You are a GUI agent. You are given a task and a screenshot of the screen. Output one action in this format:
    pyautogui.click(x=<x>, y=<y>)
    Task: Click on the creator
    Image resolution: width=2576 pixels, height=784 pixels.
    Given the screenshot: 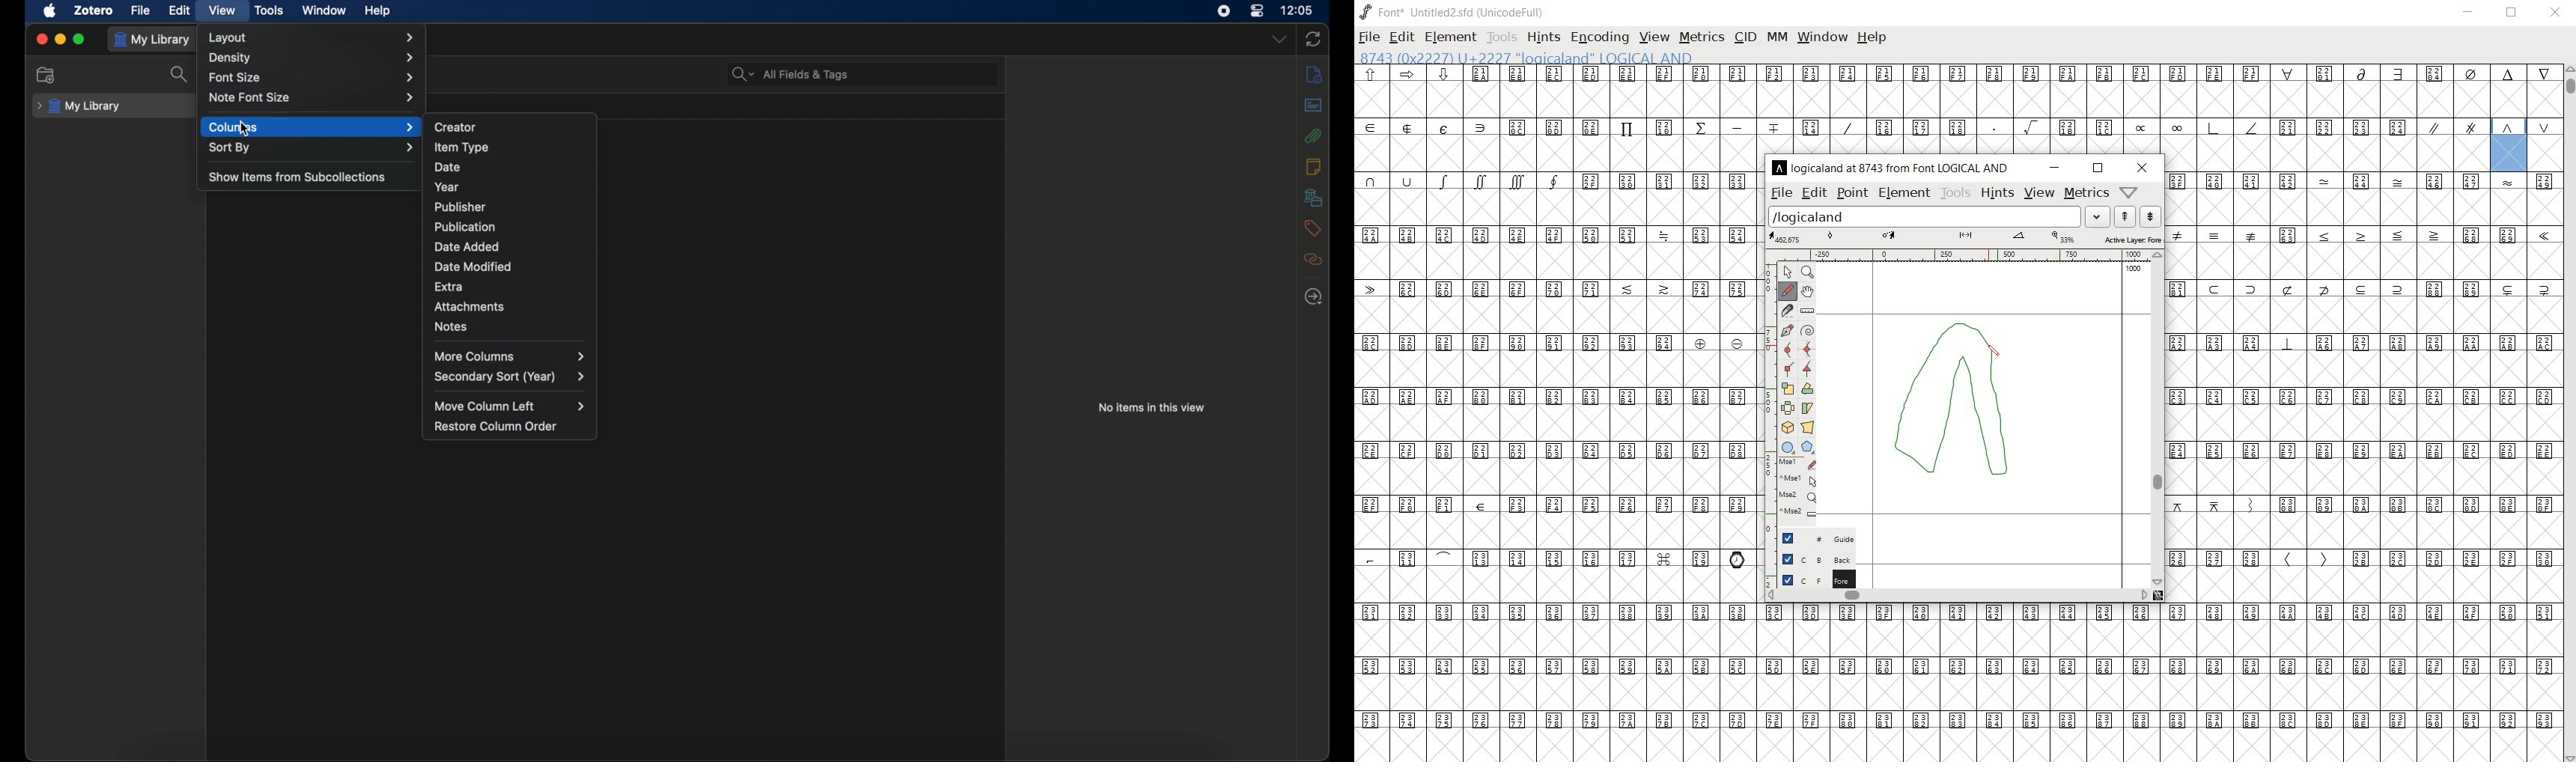 What is the action you would take?
    pyautogui.click(x=457, y=126)
    